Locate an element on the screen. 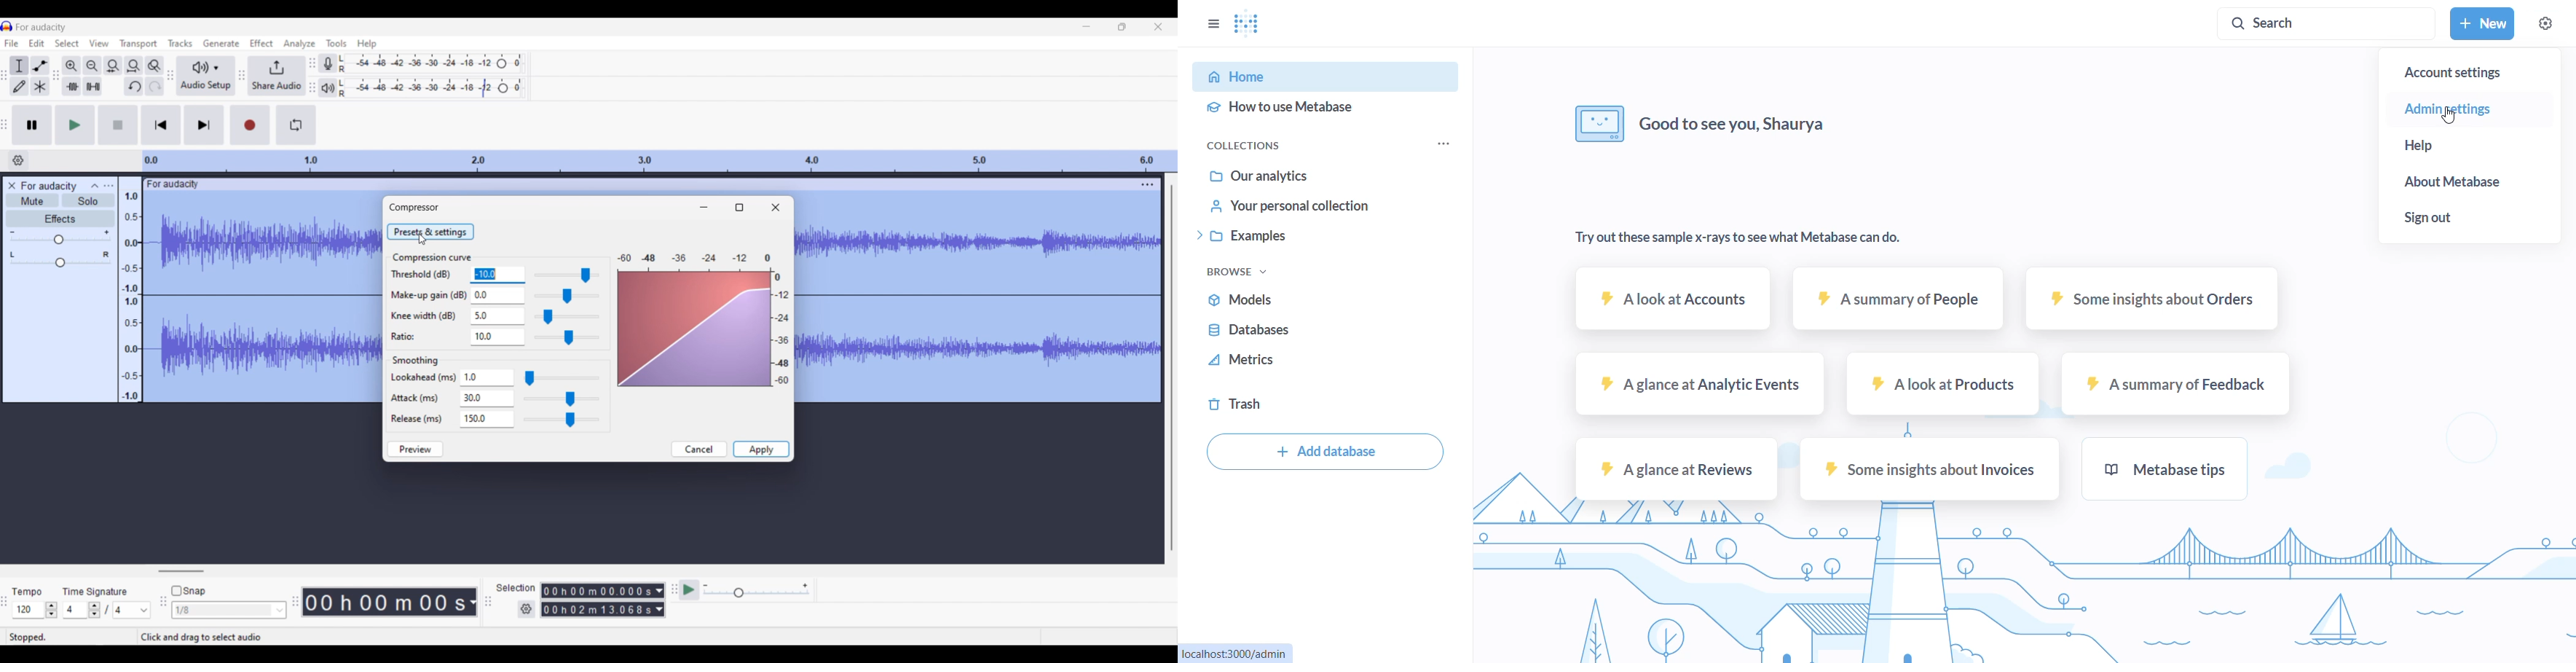  A look at Products is located at coordinates (1943, 384).